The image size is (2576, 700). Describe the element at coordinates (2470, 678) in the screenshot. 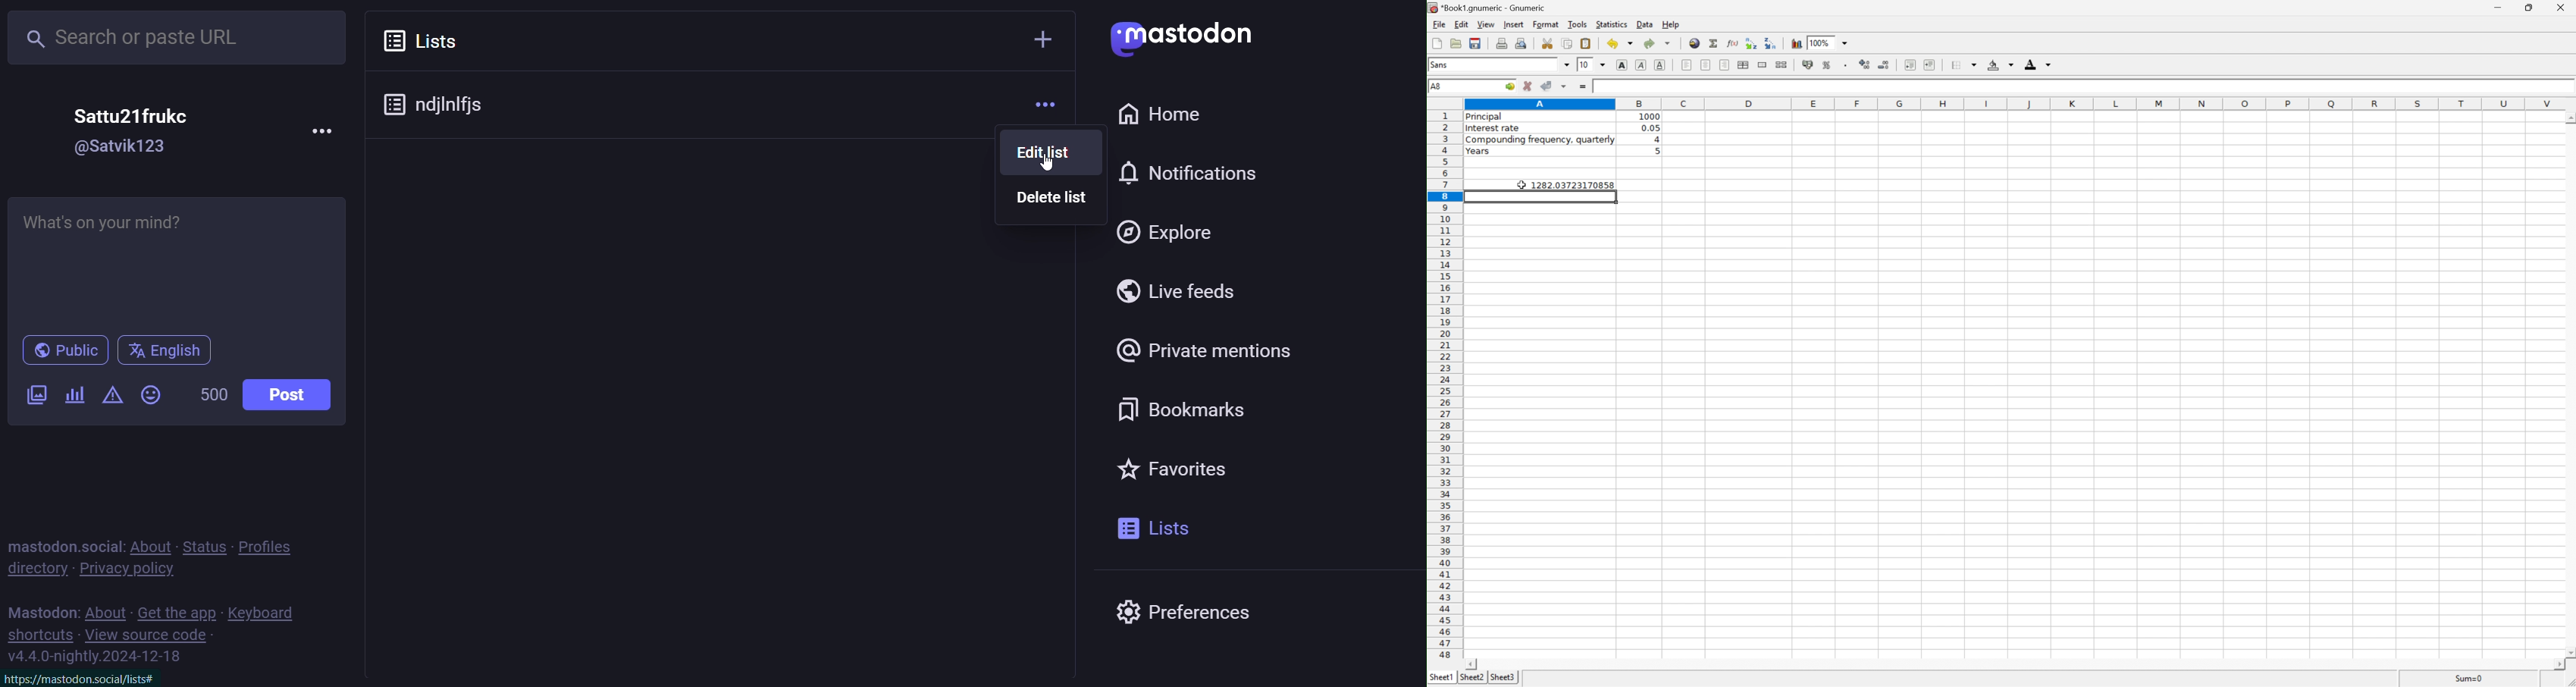

I see `Sum=0` at that location.